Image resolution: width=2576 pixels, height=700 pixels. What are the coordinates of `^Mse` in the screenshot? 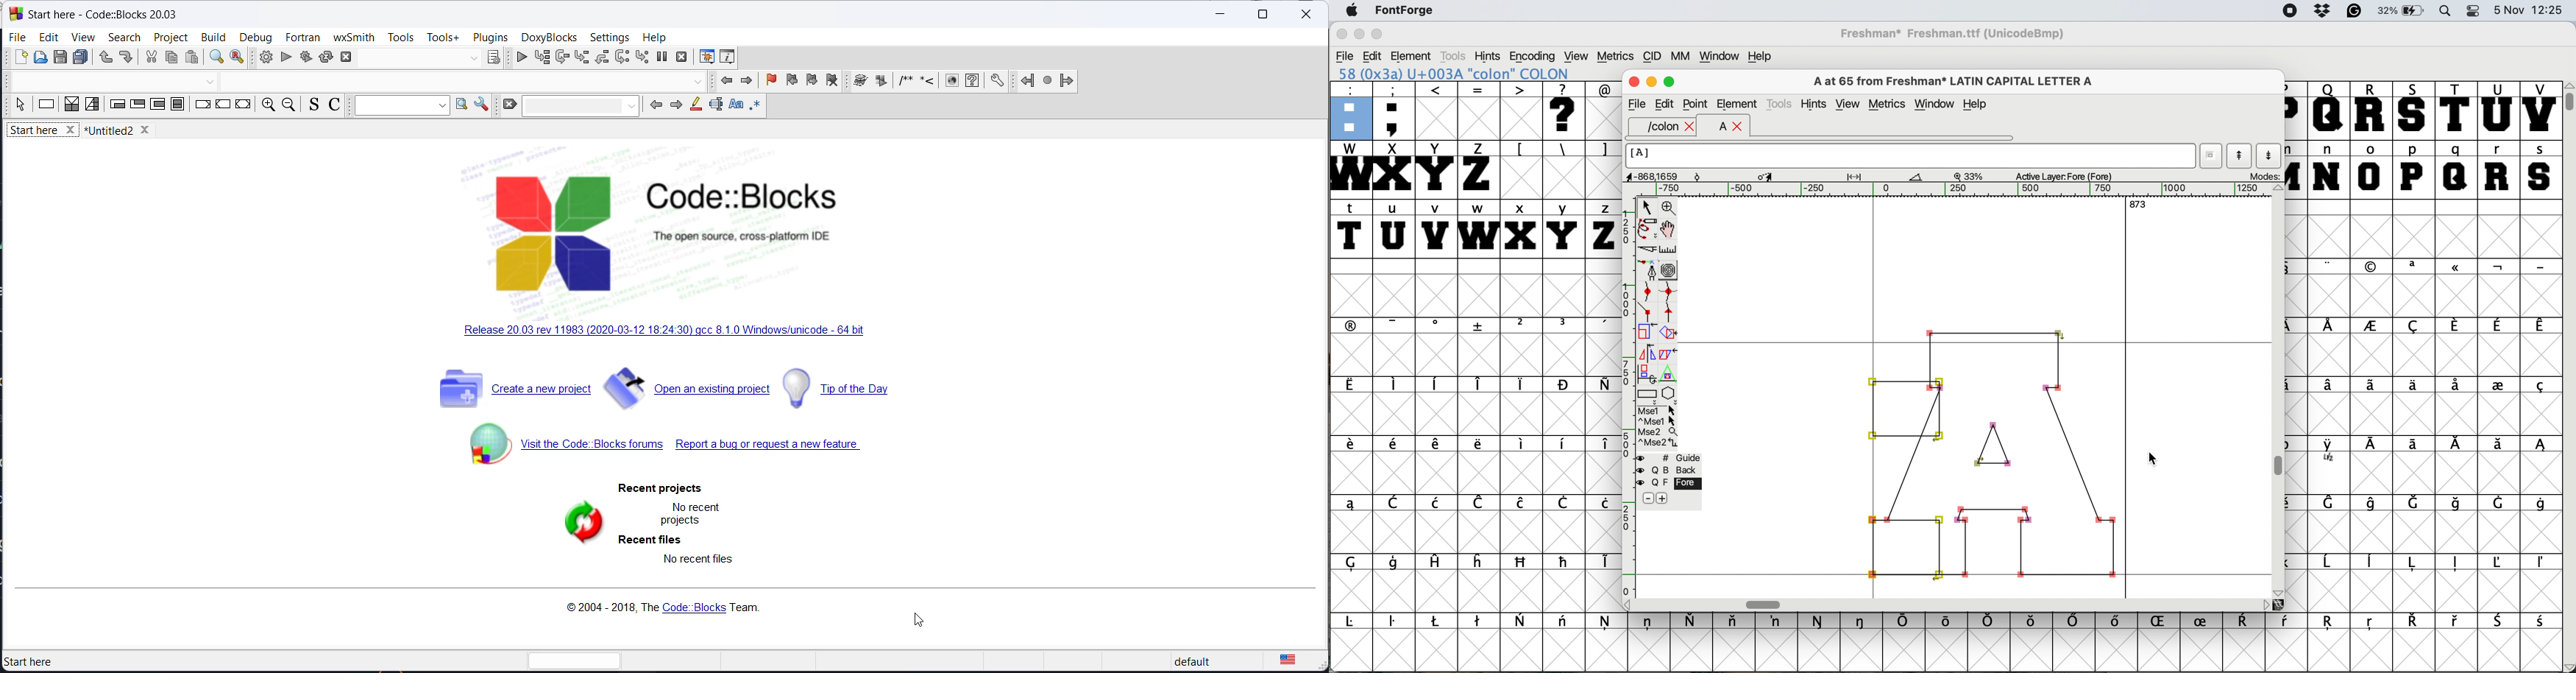 It's located at (1658, 419).